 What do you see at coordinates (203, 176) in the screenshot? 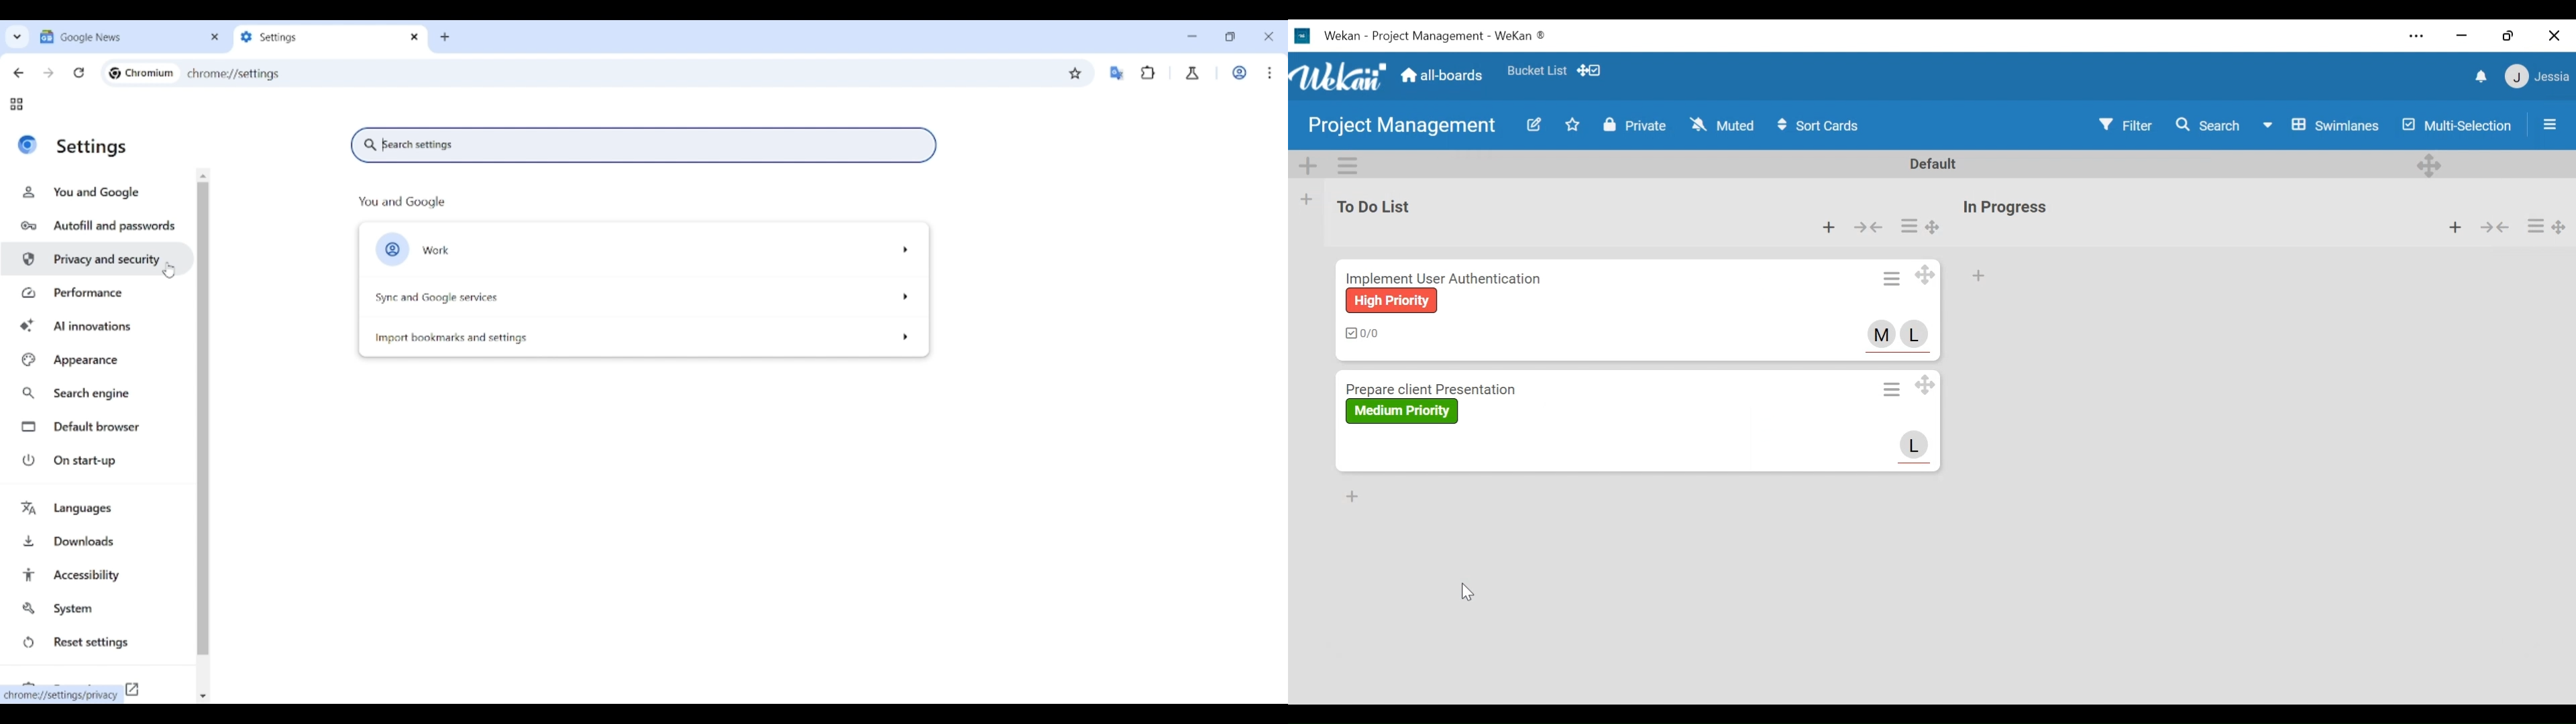
I see `Quick slide to top` at bounding box center [203, 176].